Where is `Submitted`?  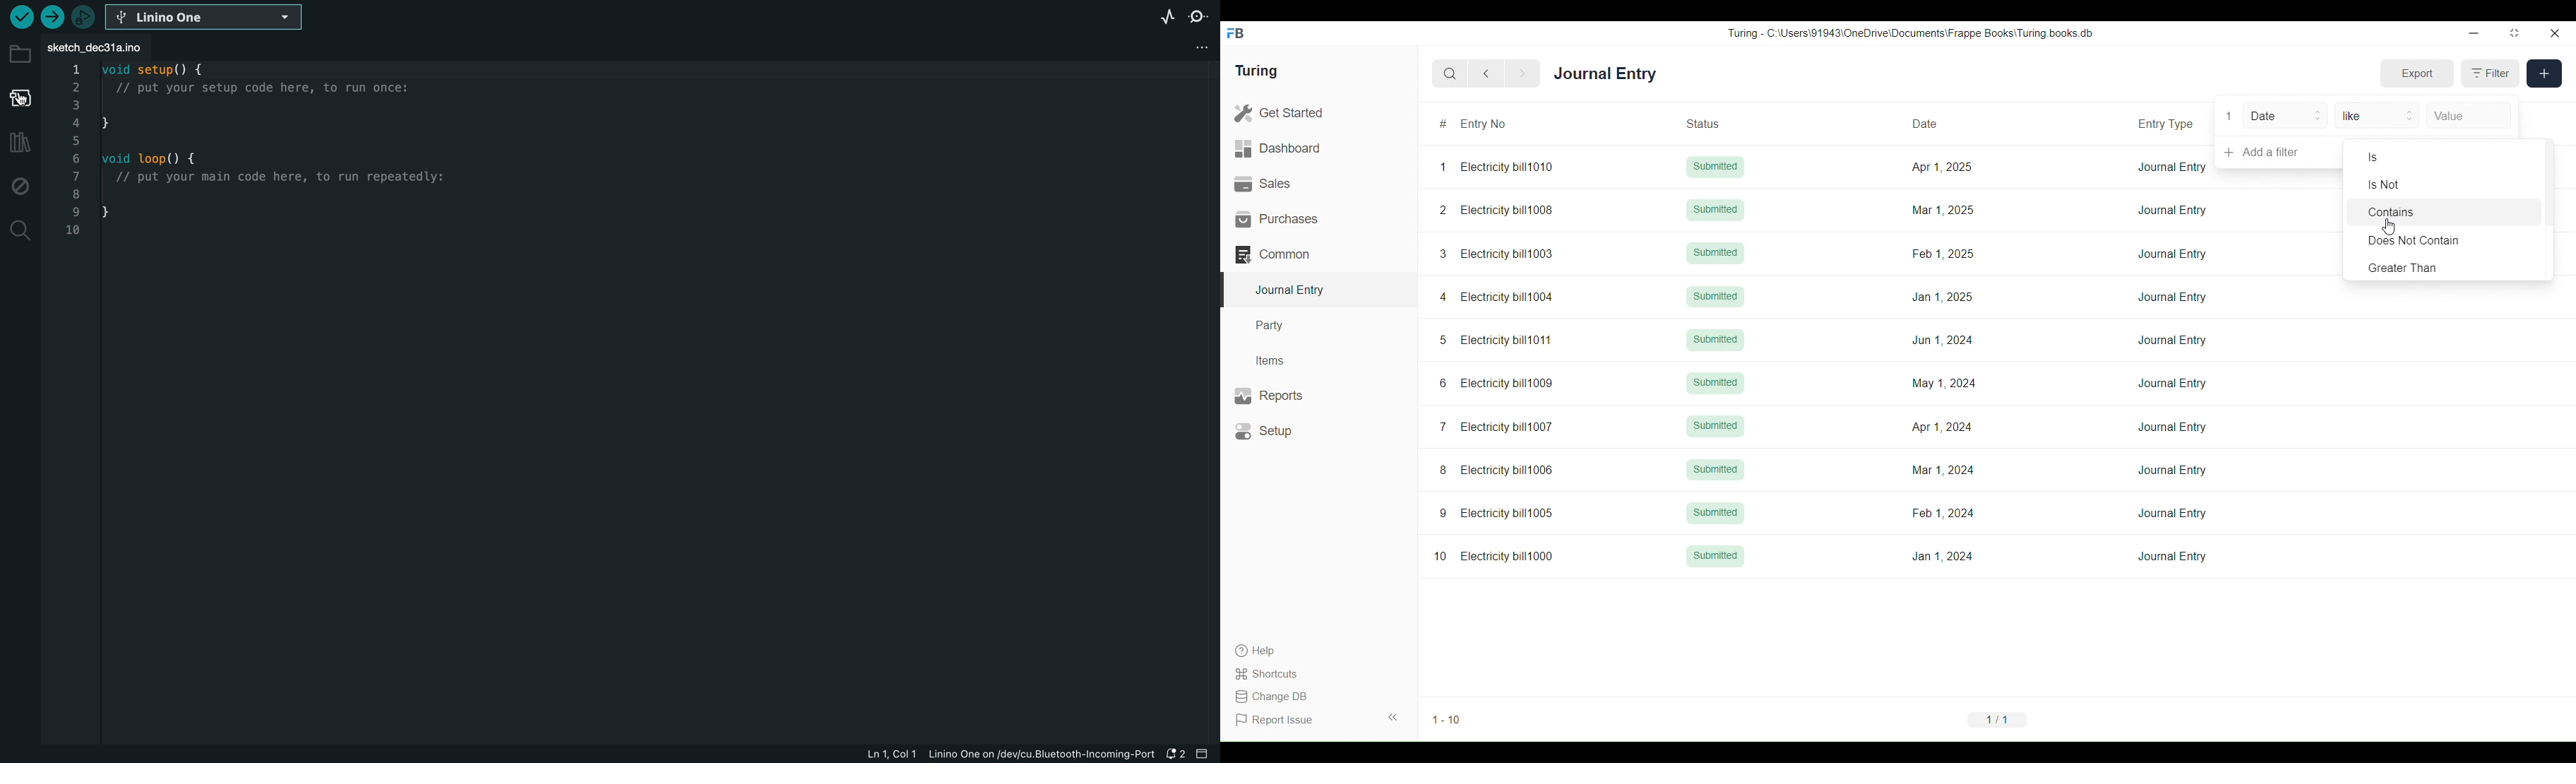 Submitted is located at coordinates (1715, 468).